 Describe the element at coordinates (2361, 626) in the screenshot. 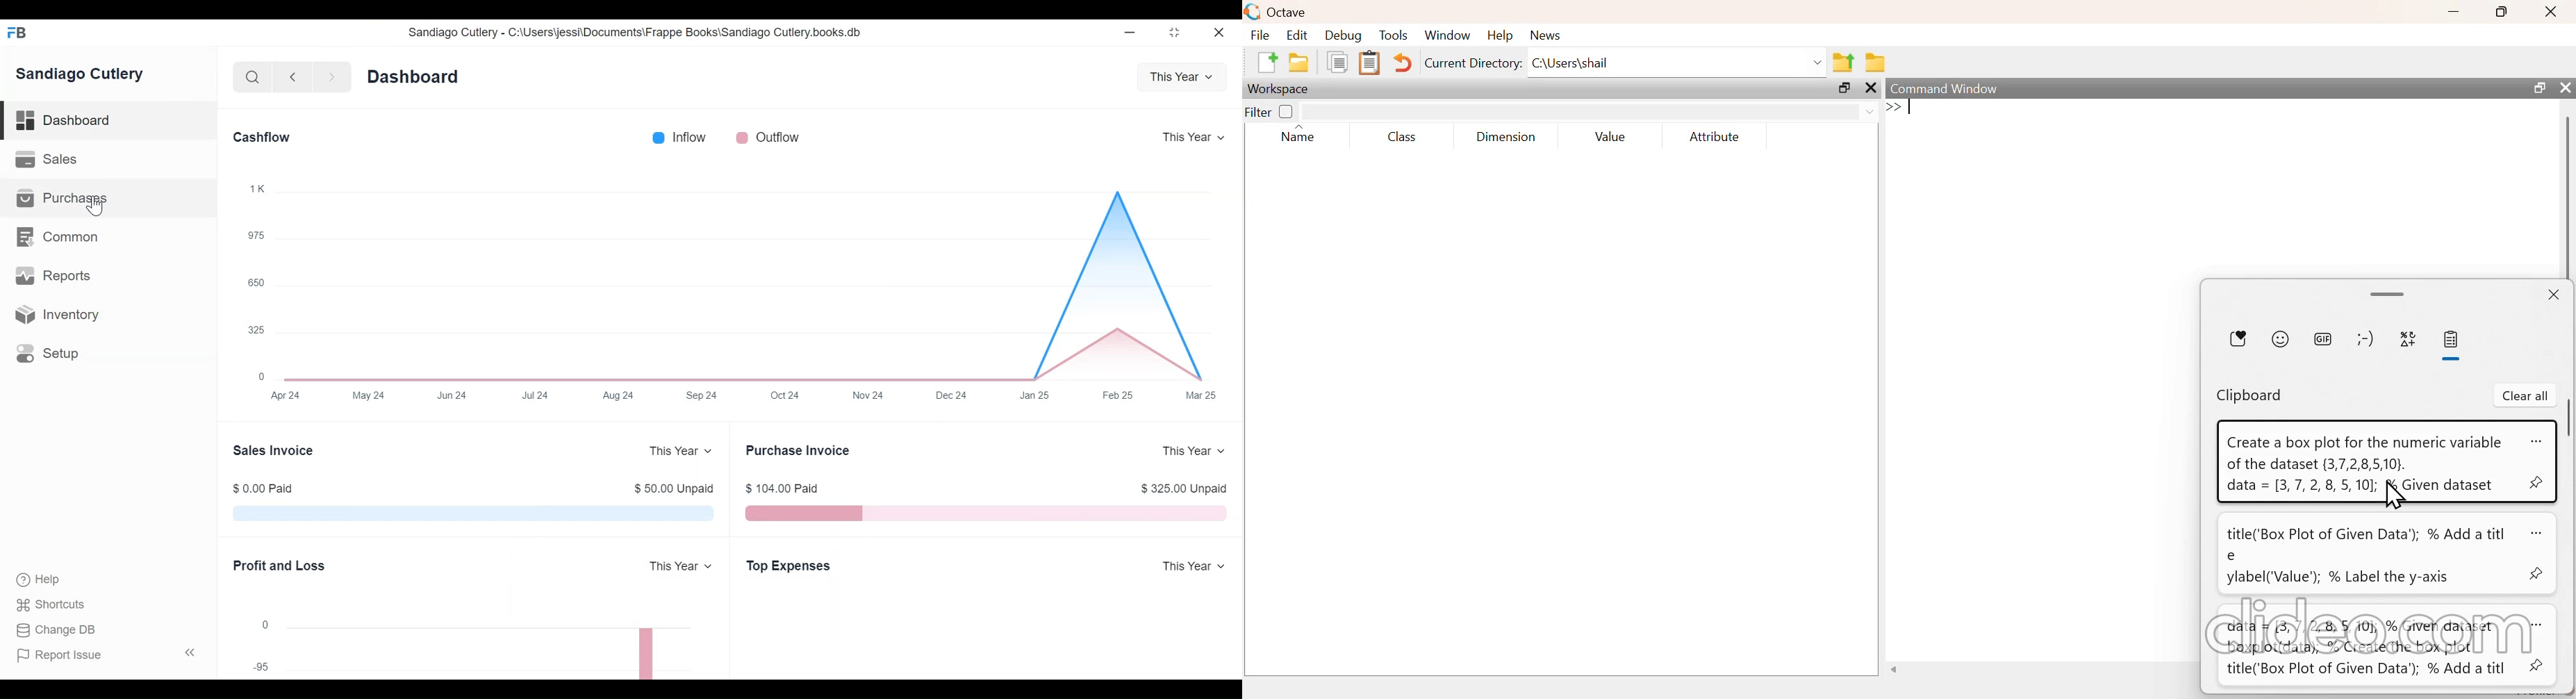

I see `clideo.com` at that location.